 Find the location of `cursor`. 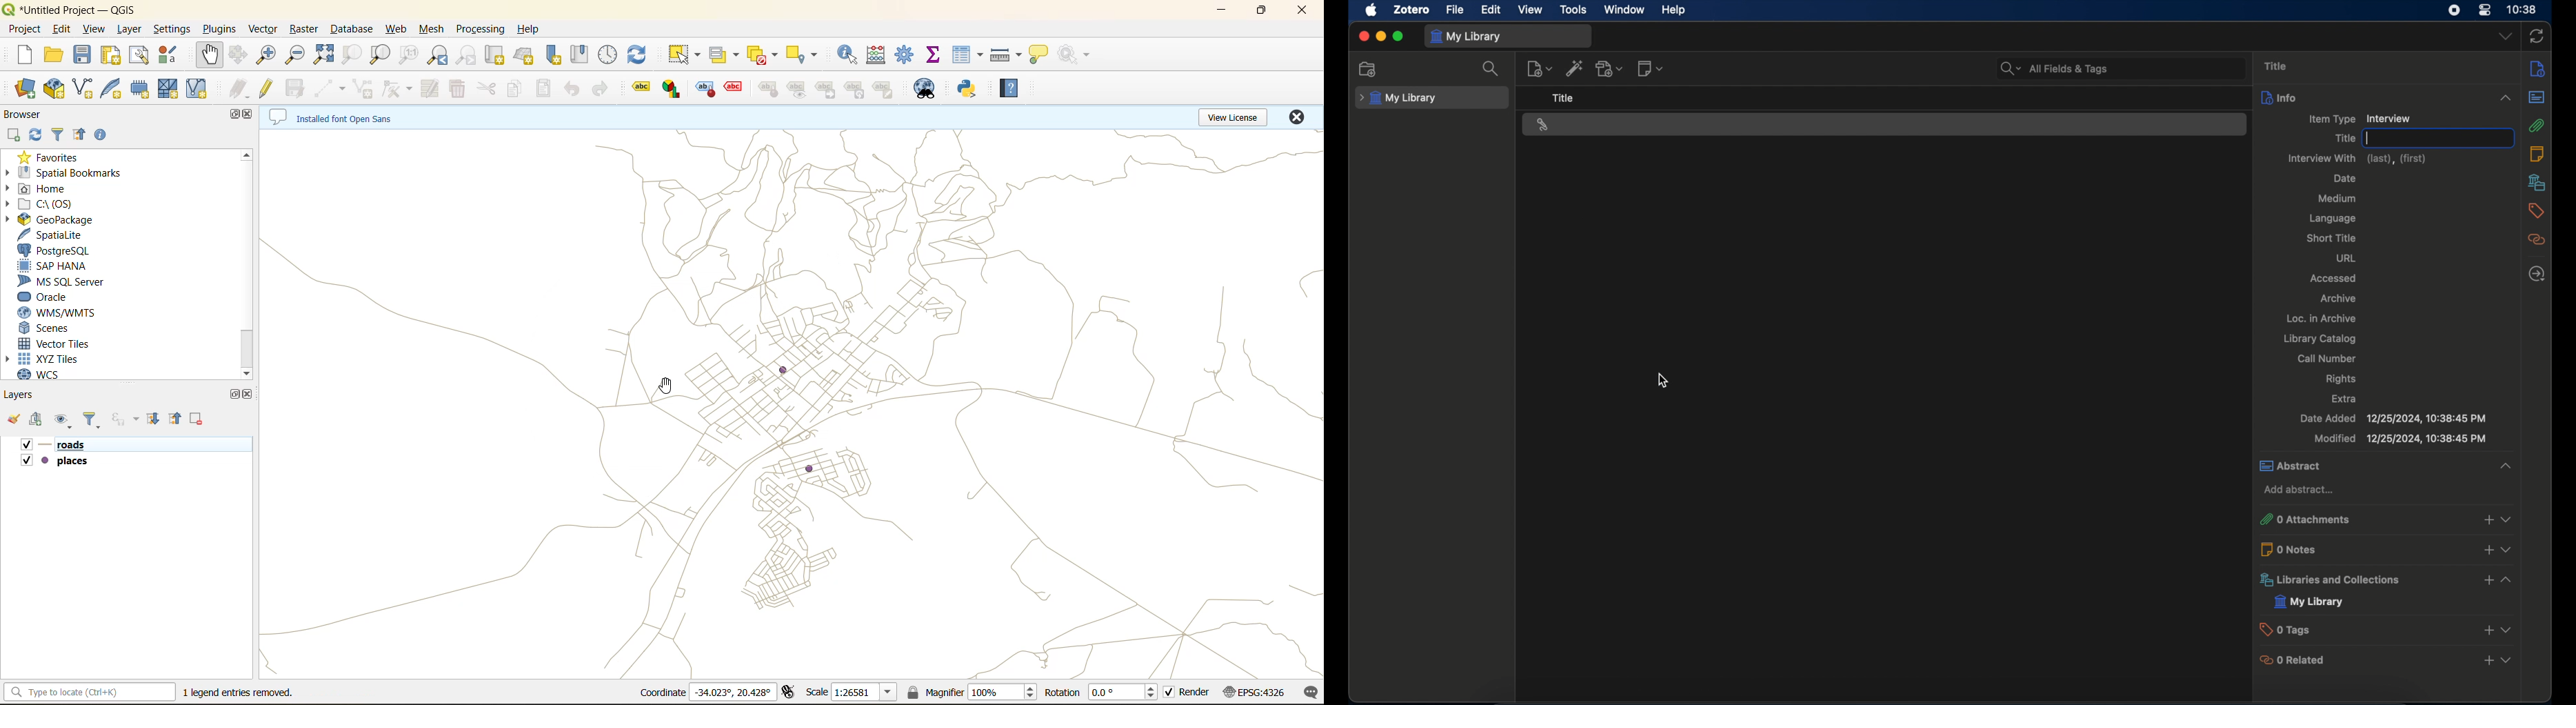

cursor is located at coordinates (1664, 381).